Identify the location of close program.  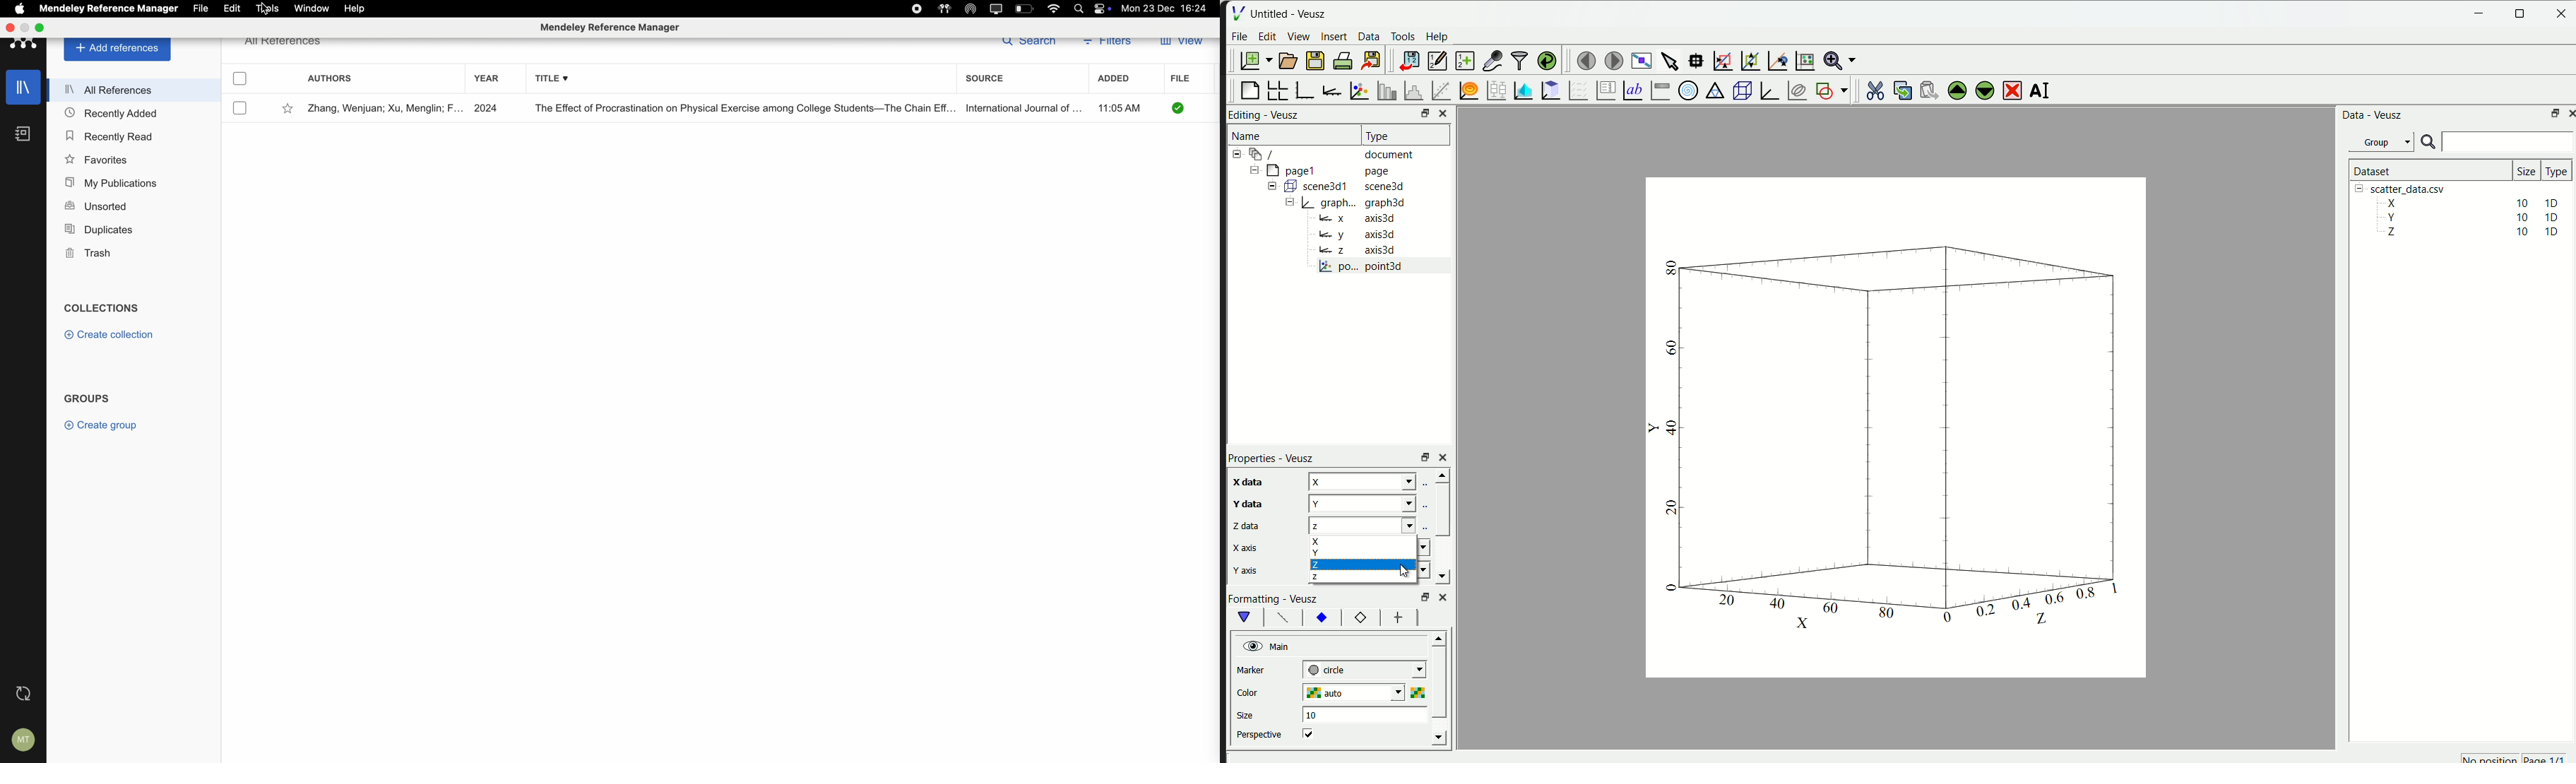
(12, 27).